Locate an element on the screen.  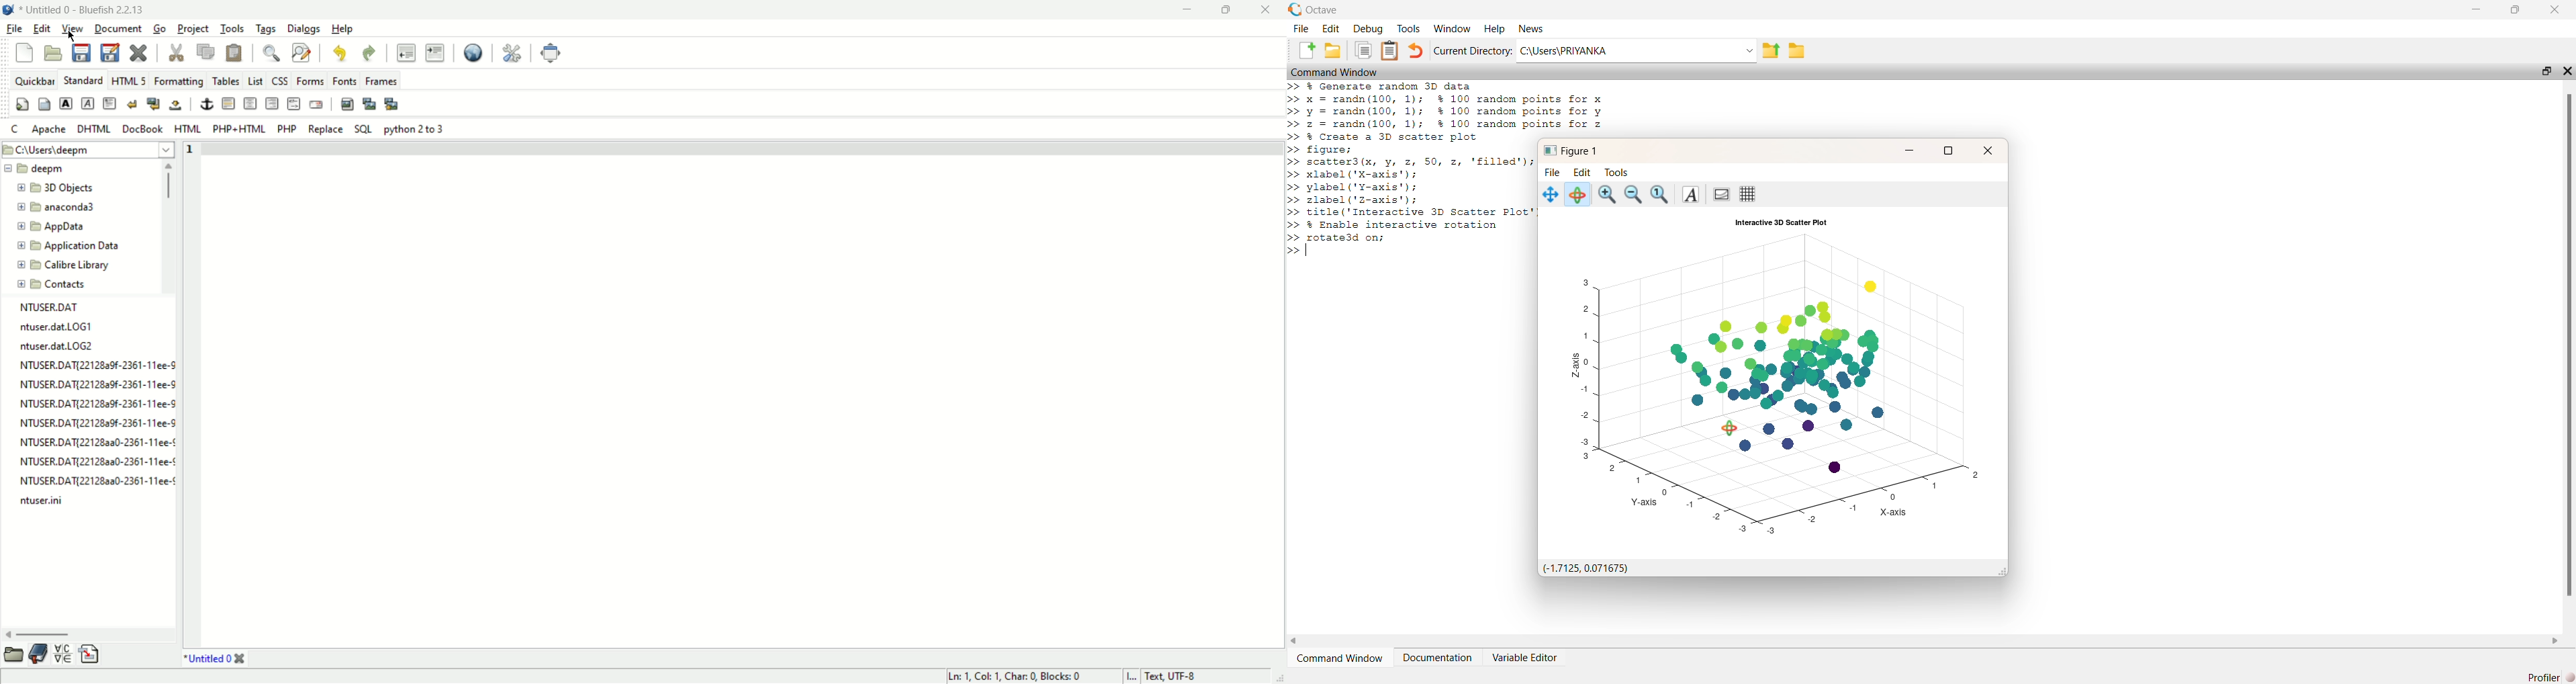
DHTML is located at coordinates (93, 129).